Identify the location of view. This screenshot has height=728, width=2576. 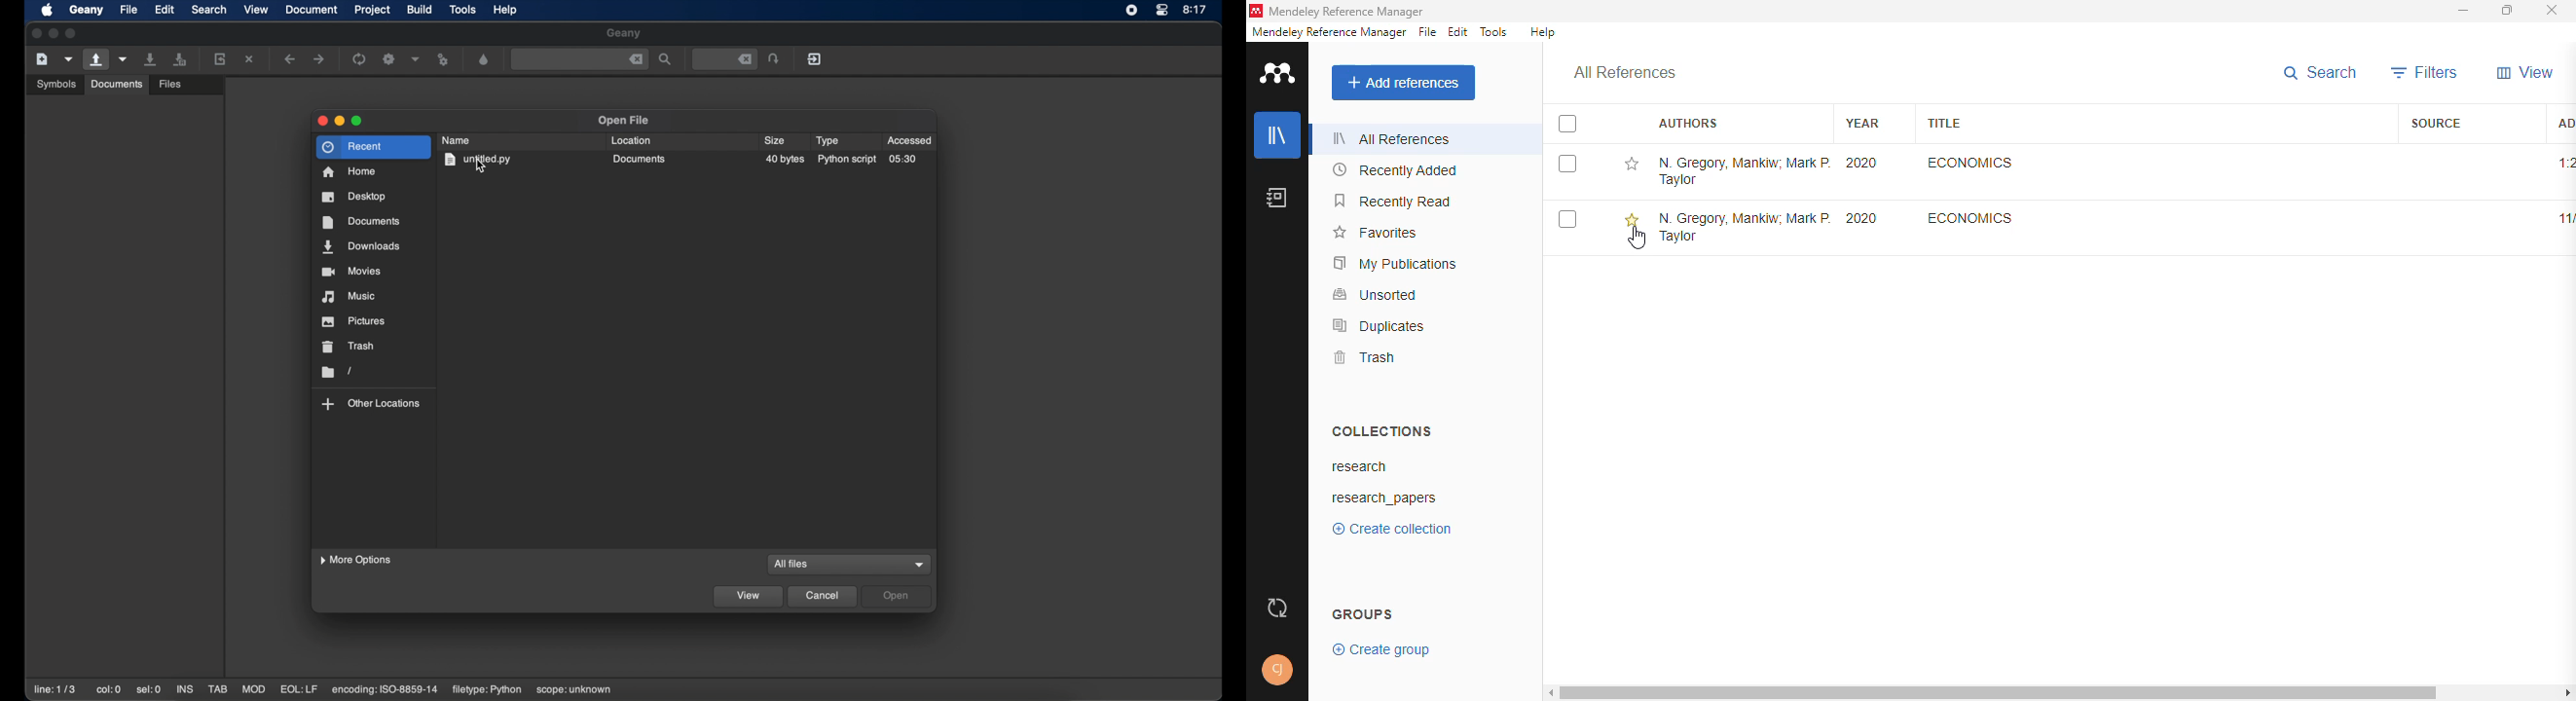
(2525, 73).